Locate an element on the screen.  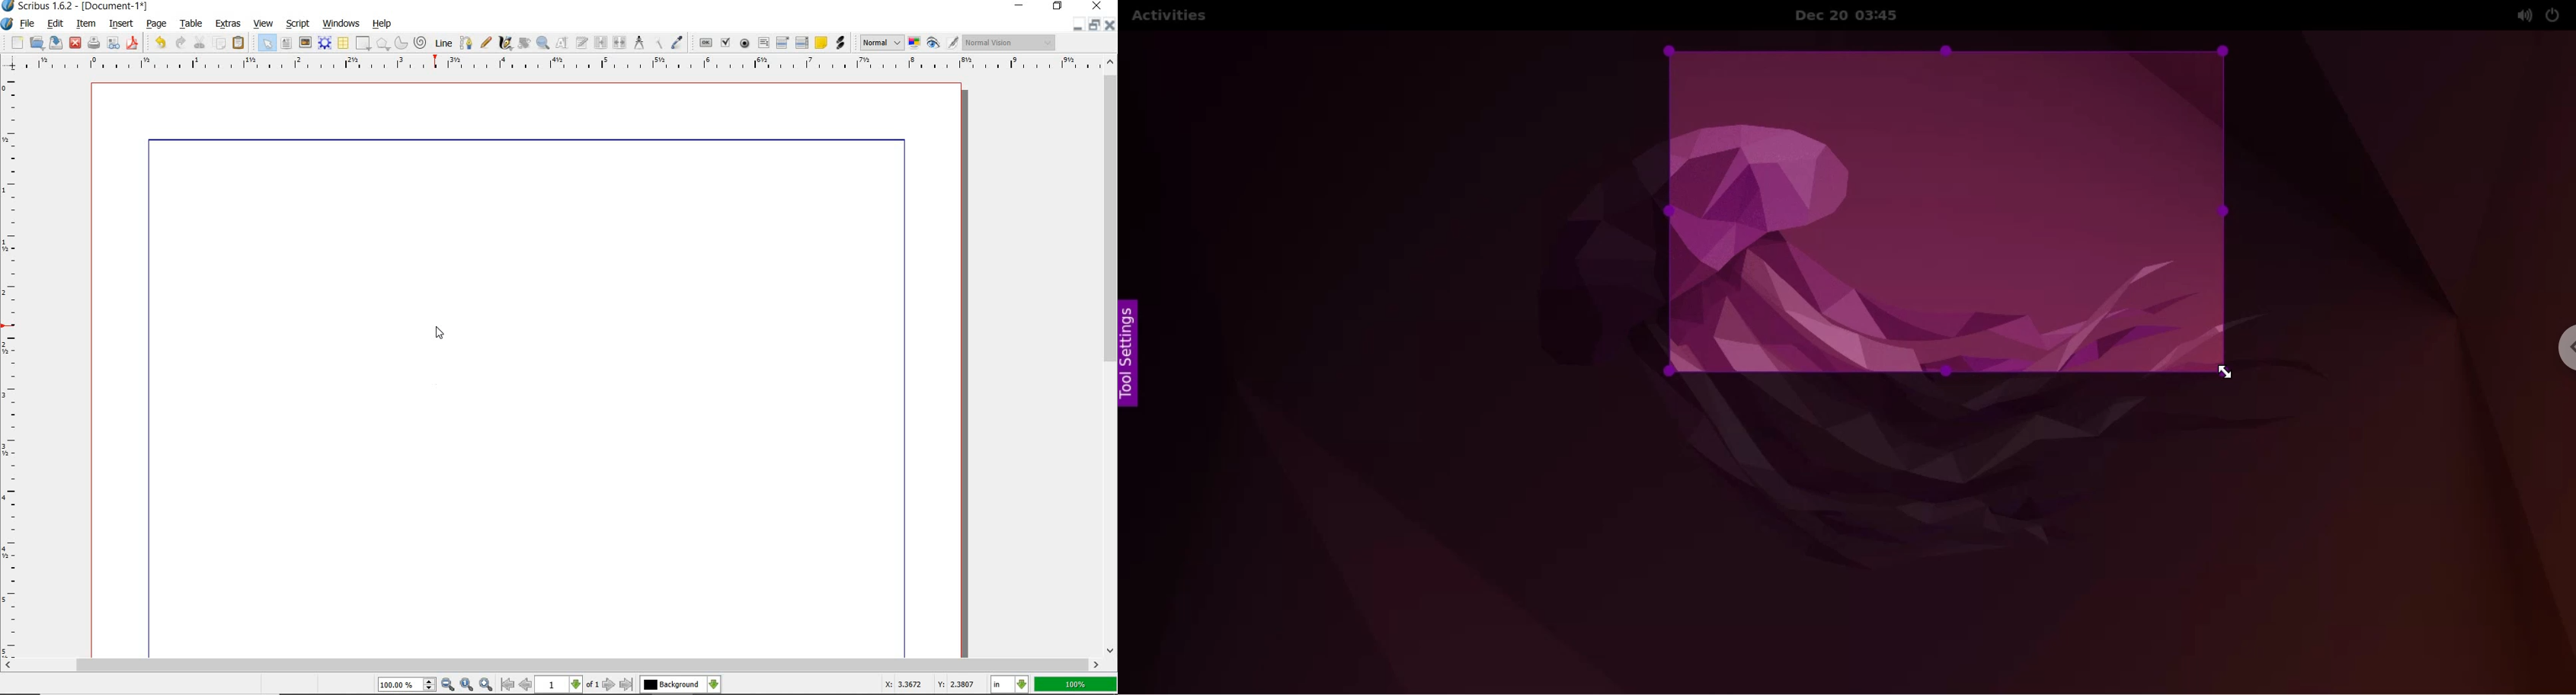
Bezier curve is located at coordinates (467, 42).